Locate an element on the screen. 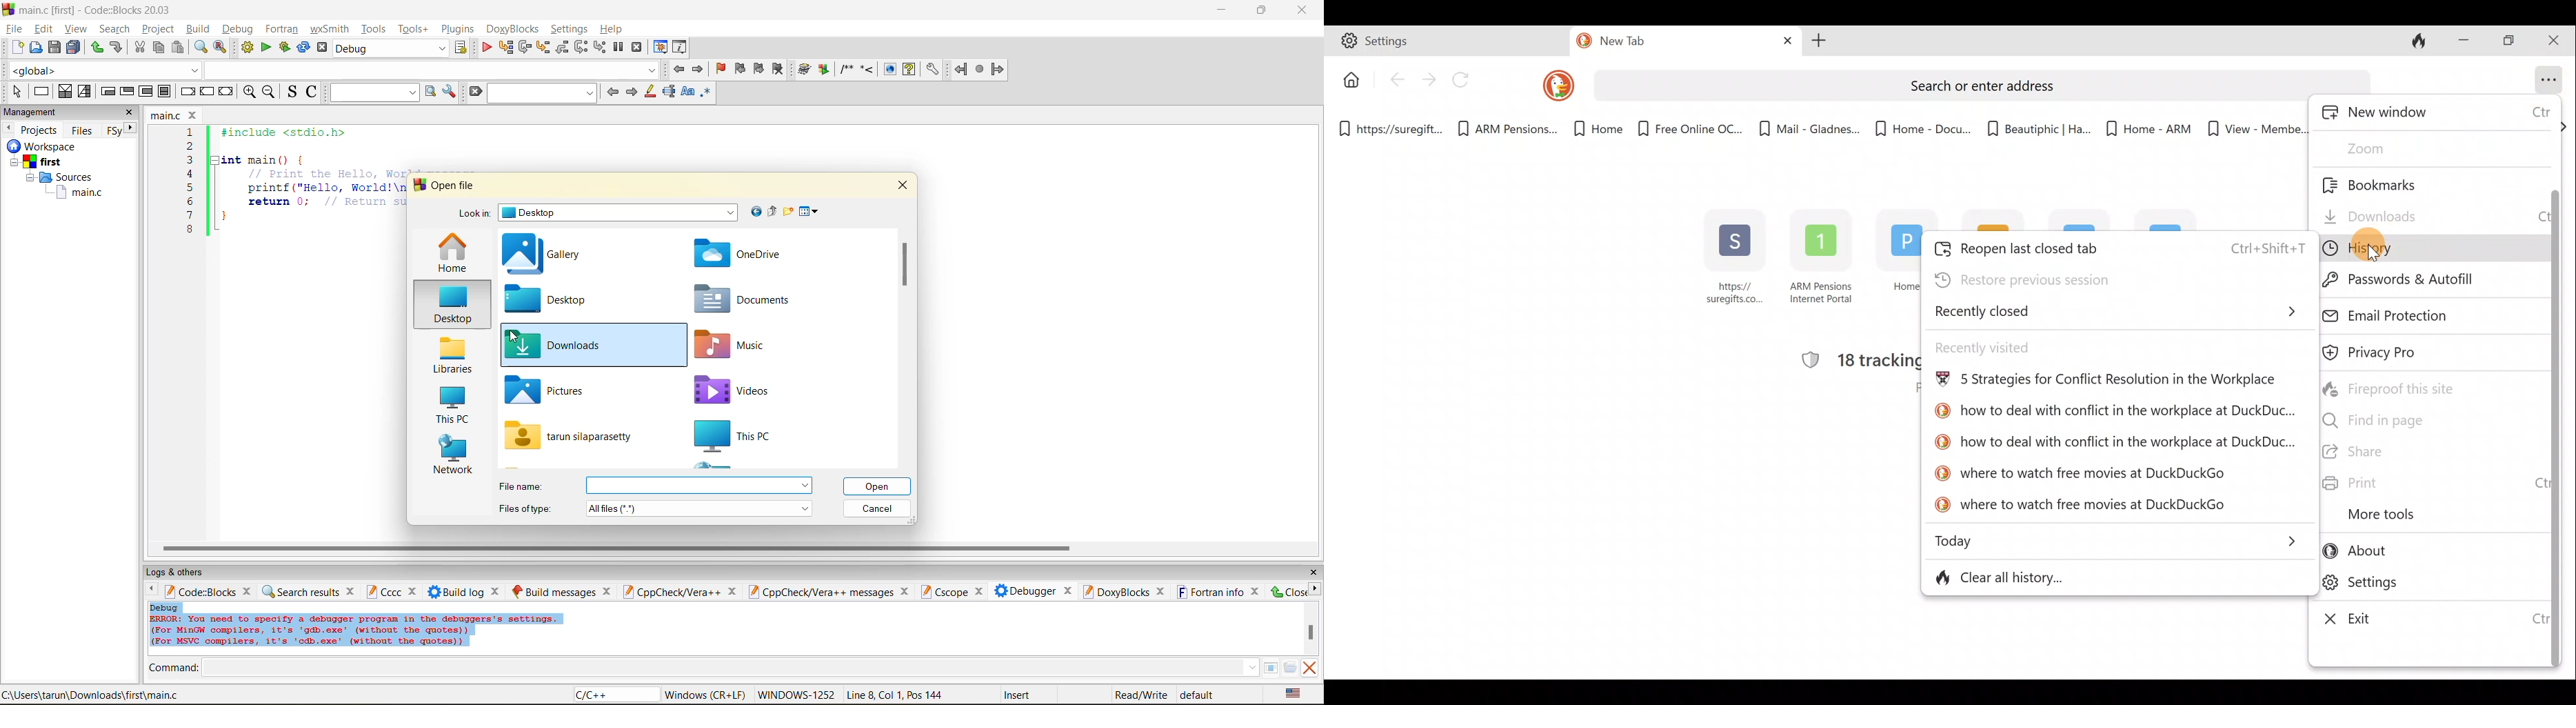 The width and height of the screenshot is (2576, 728). selected text is located at coordinates (669, 92).